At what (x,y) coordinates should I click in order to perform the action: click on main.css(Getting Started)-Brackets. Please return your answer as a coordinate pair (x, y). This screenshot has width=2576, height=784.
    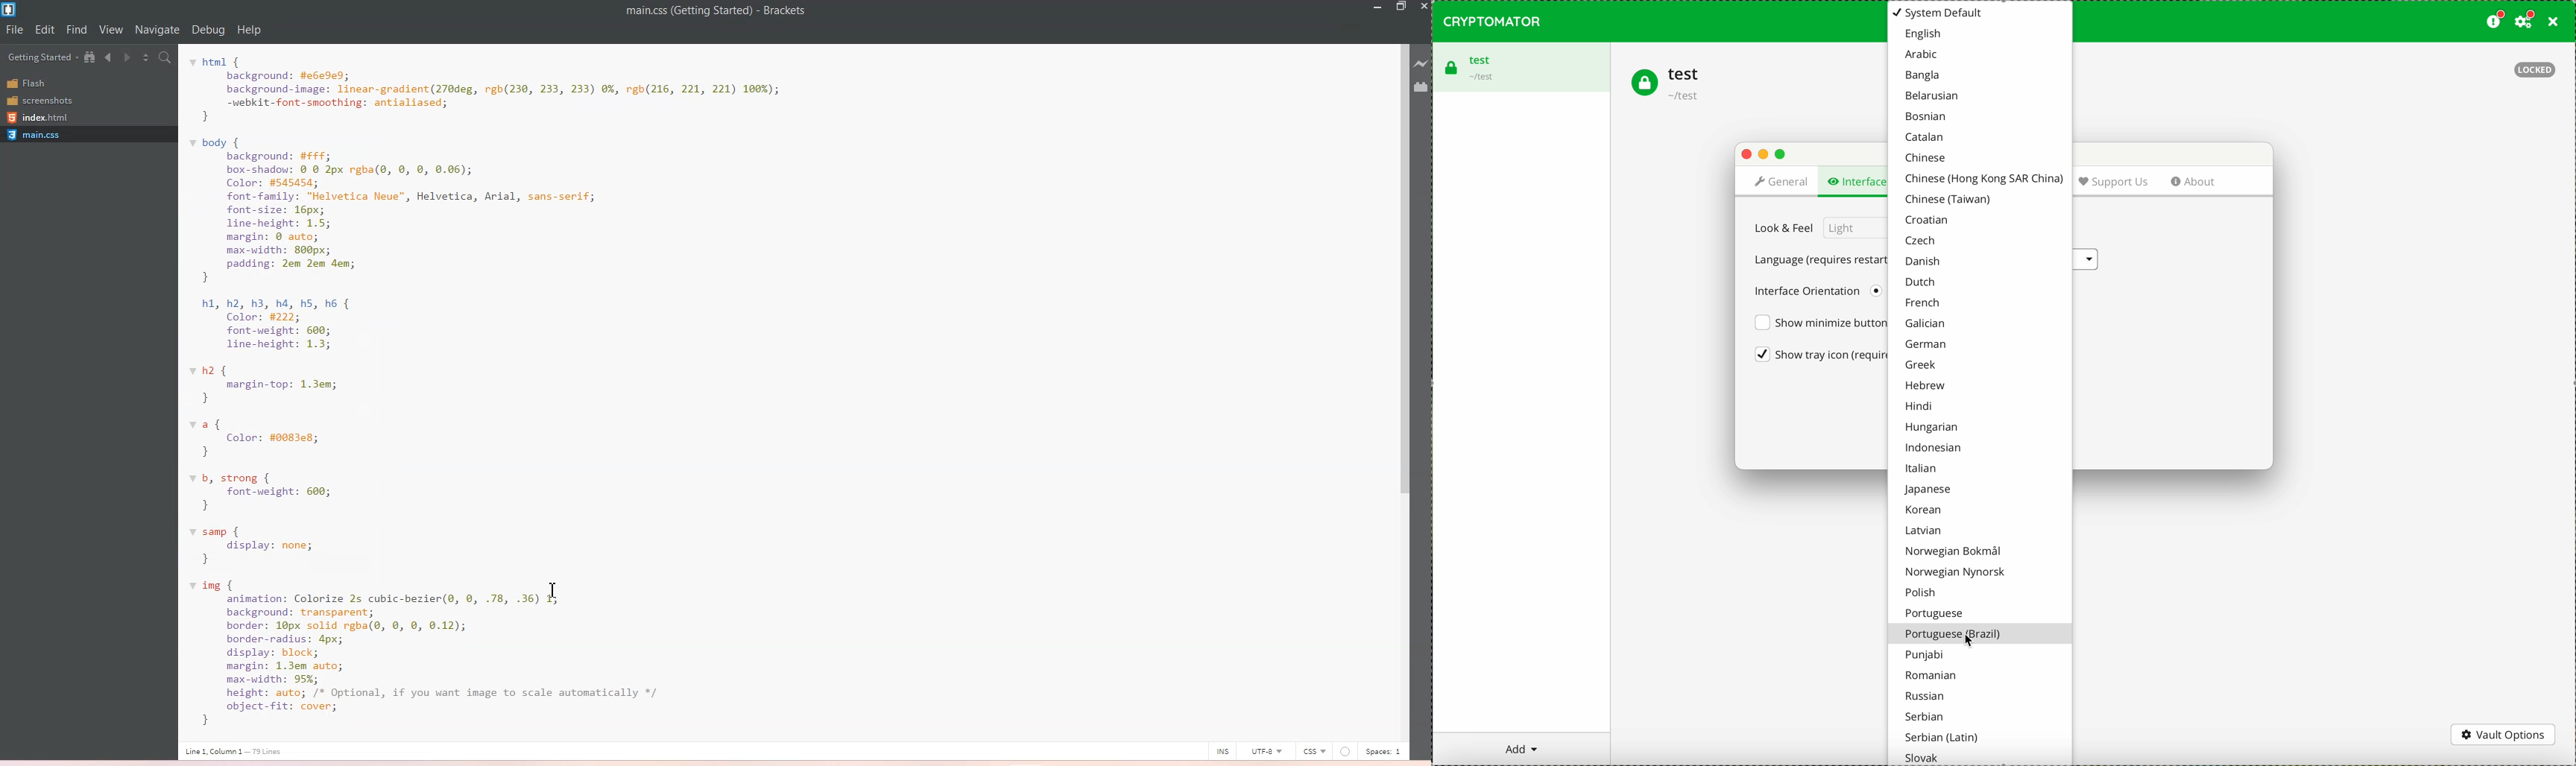
    Looking at the image, I should click on (716, 13).